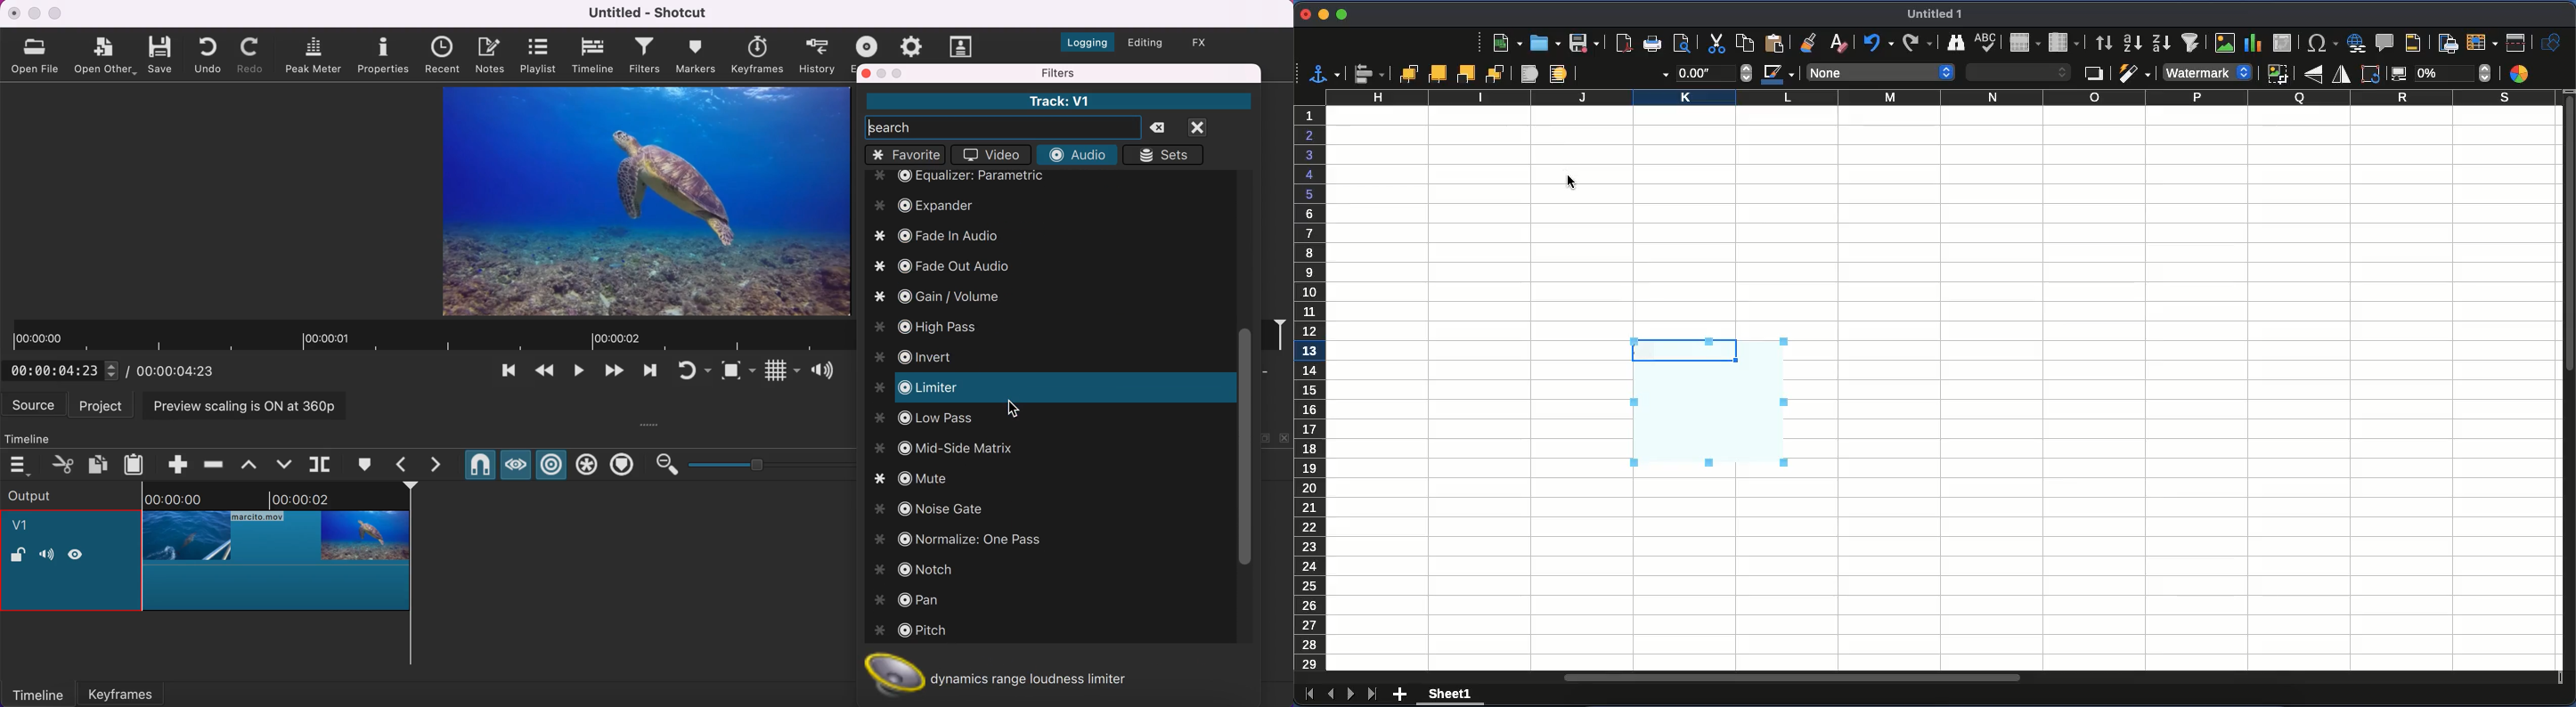 The image size is (2576, 728). I want to click on last sheet, so click(1374, 695).